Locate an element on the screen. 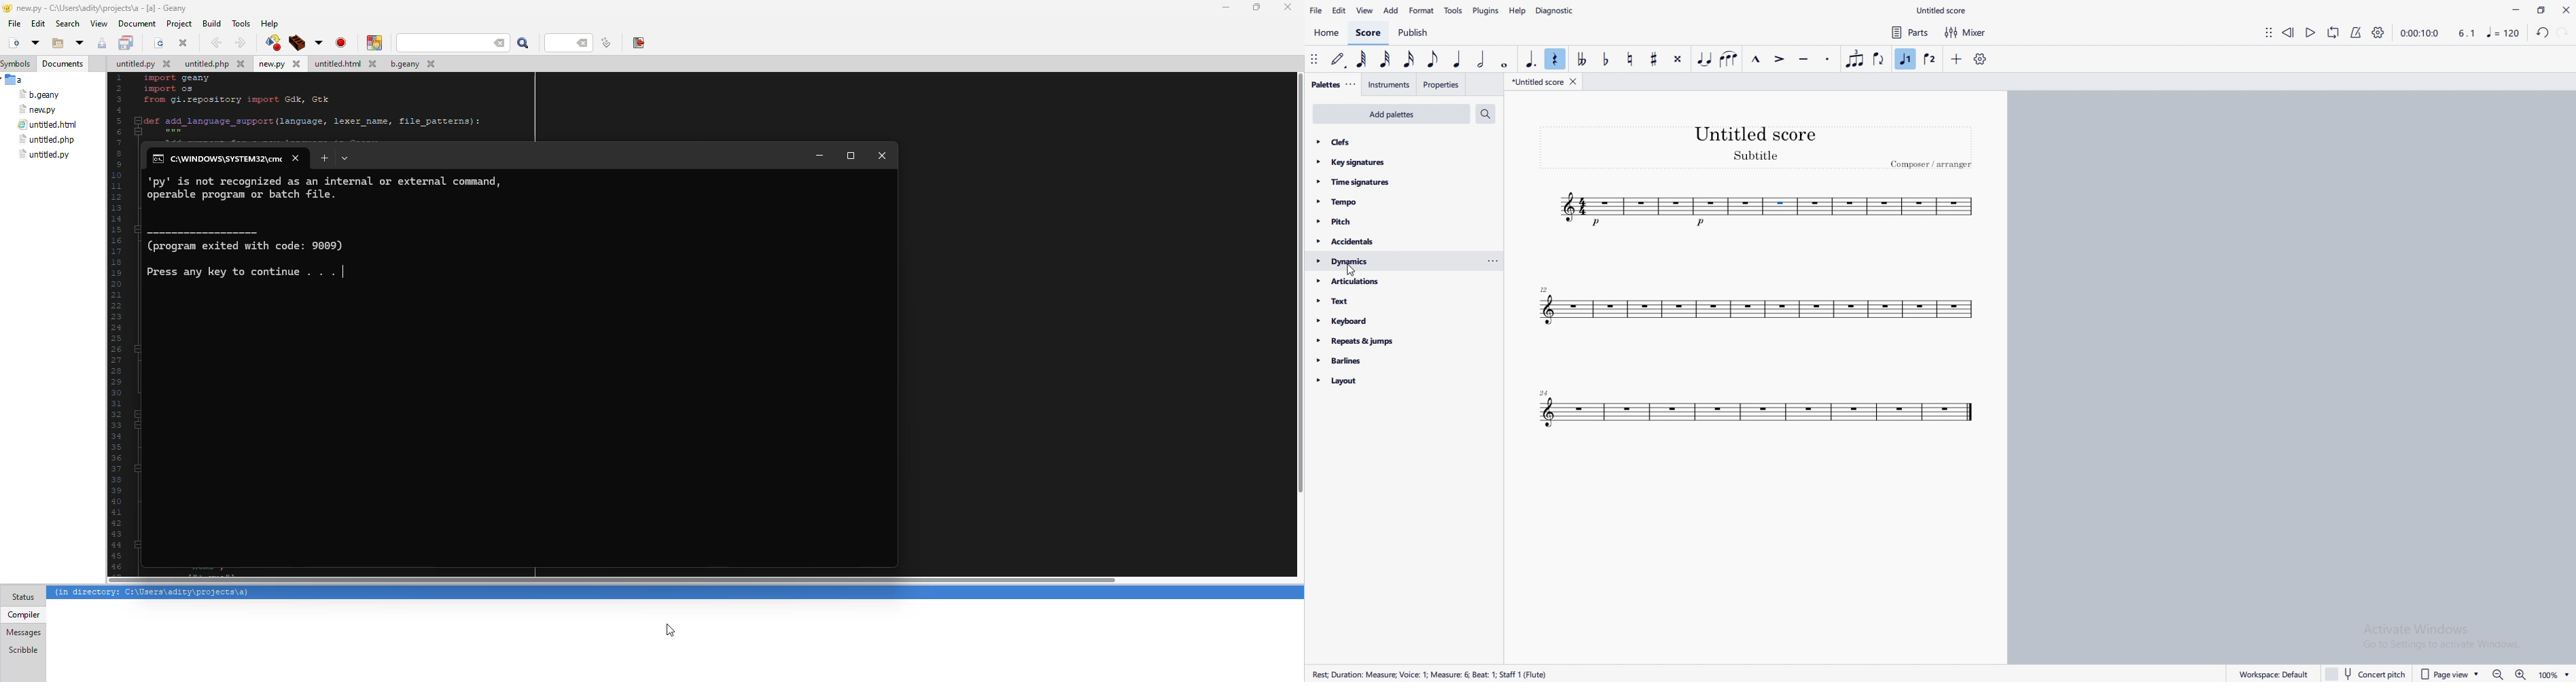 The image size is (2576, 700). heading is located at coordinates (1757, 147).